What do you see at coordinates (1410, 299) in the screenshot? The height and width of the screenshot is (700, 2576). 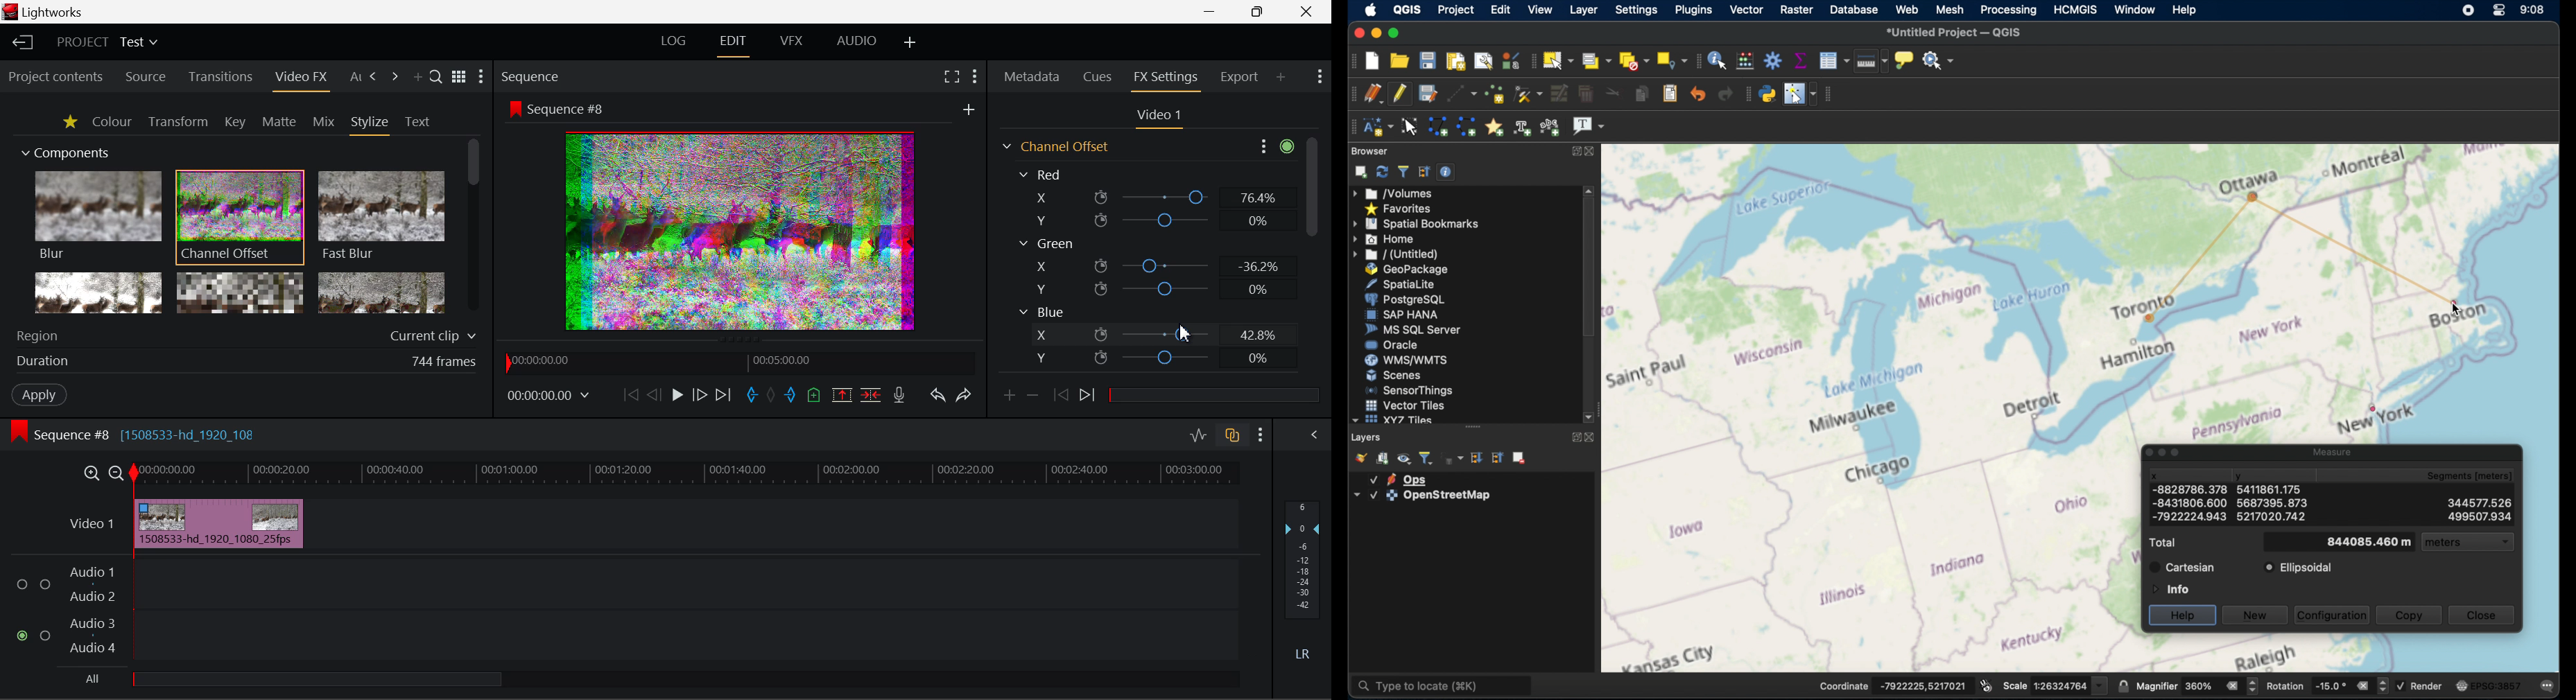 I see `postgresql` at bounding box center [1410, 299].